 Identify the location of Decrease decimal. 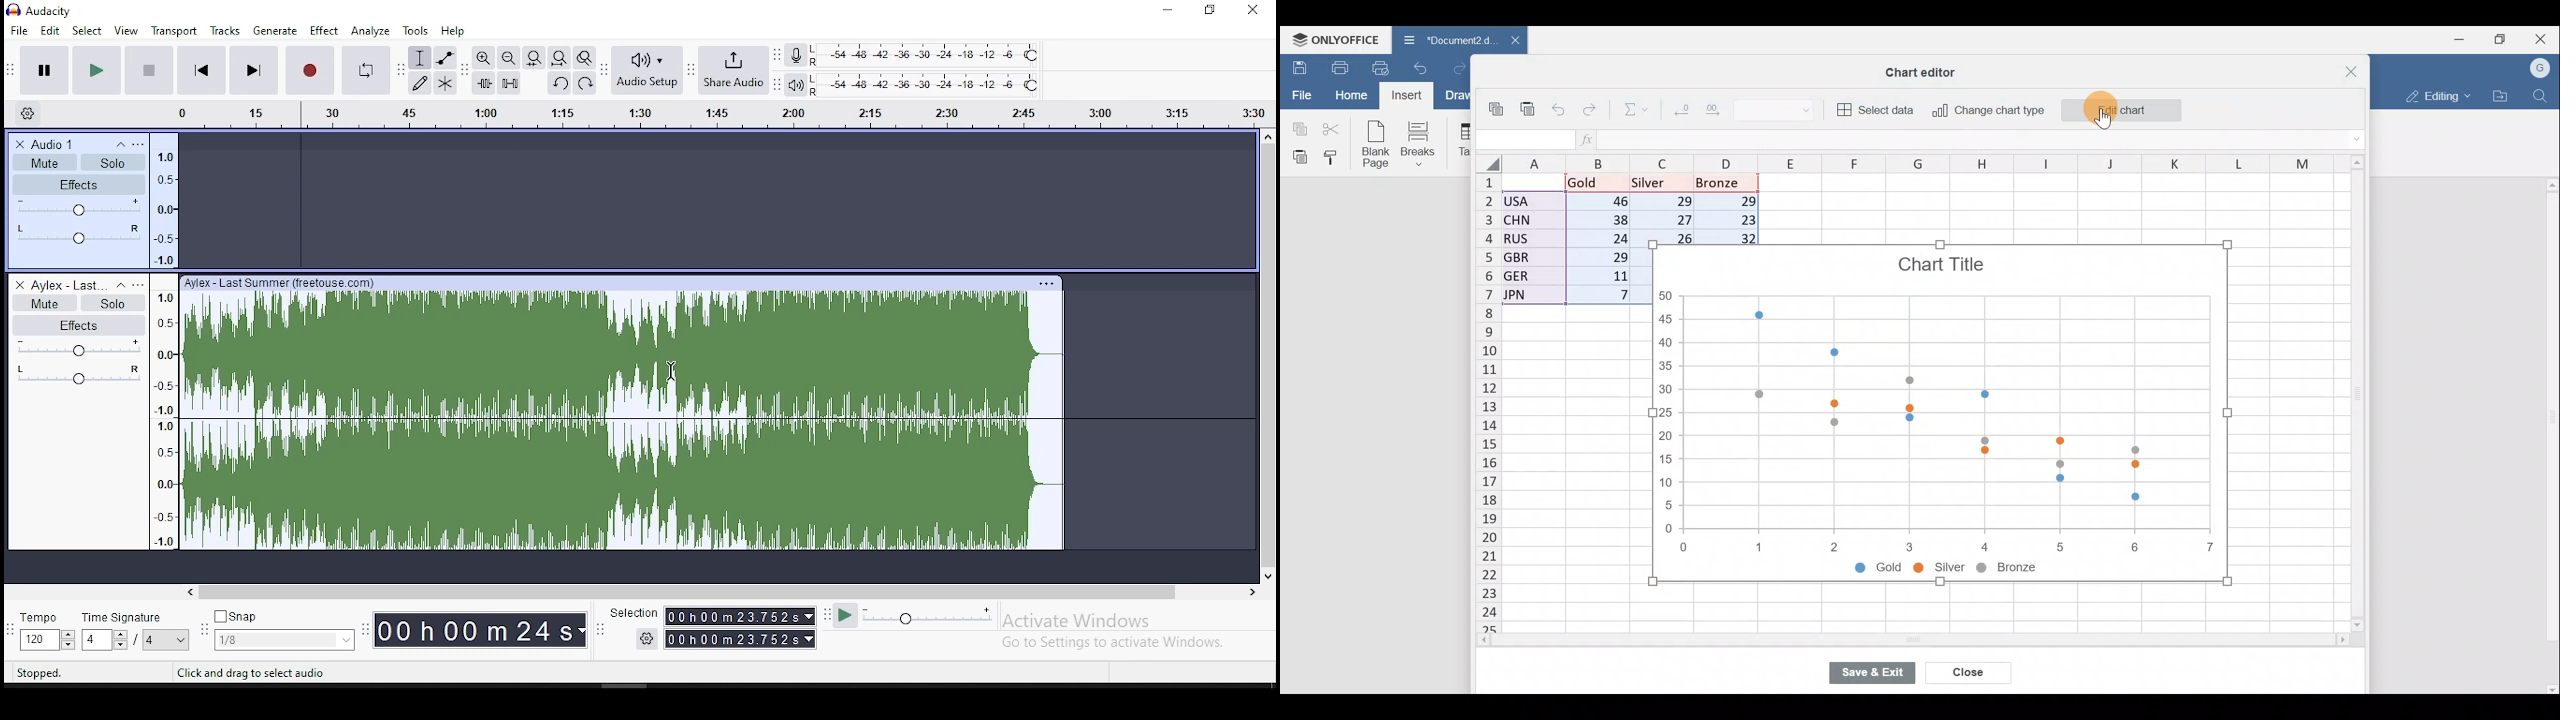
(1679, 113).